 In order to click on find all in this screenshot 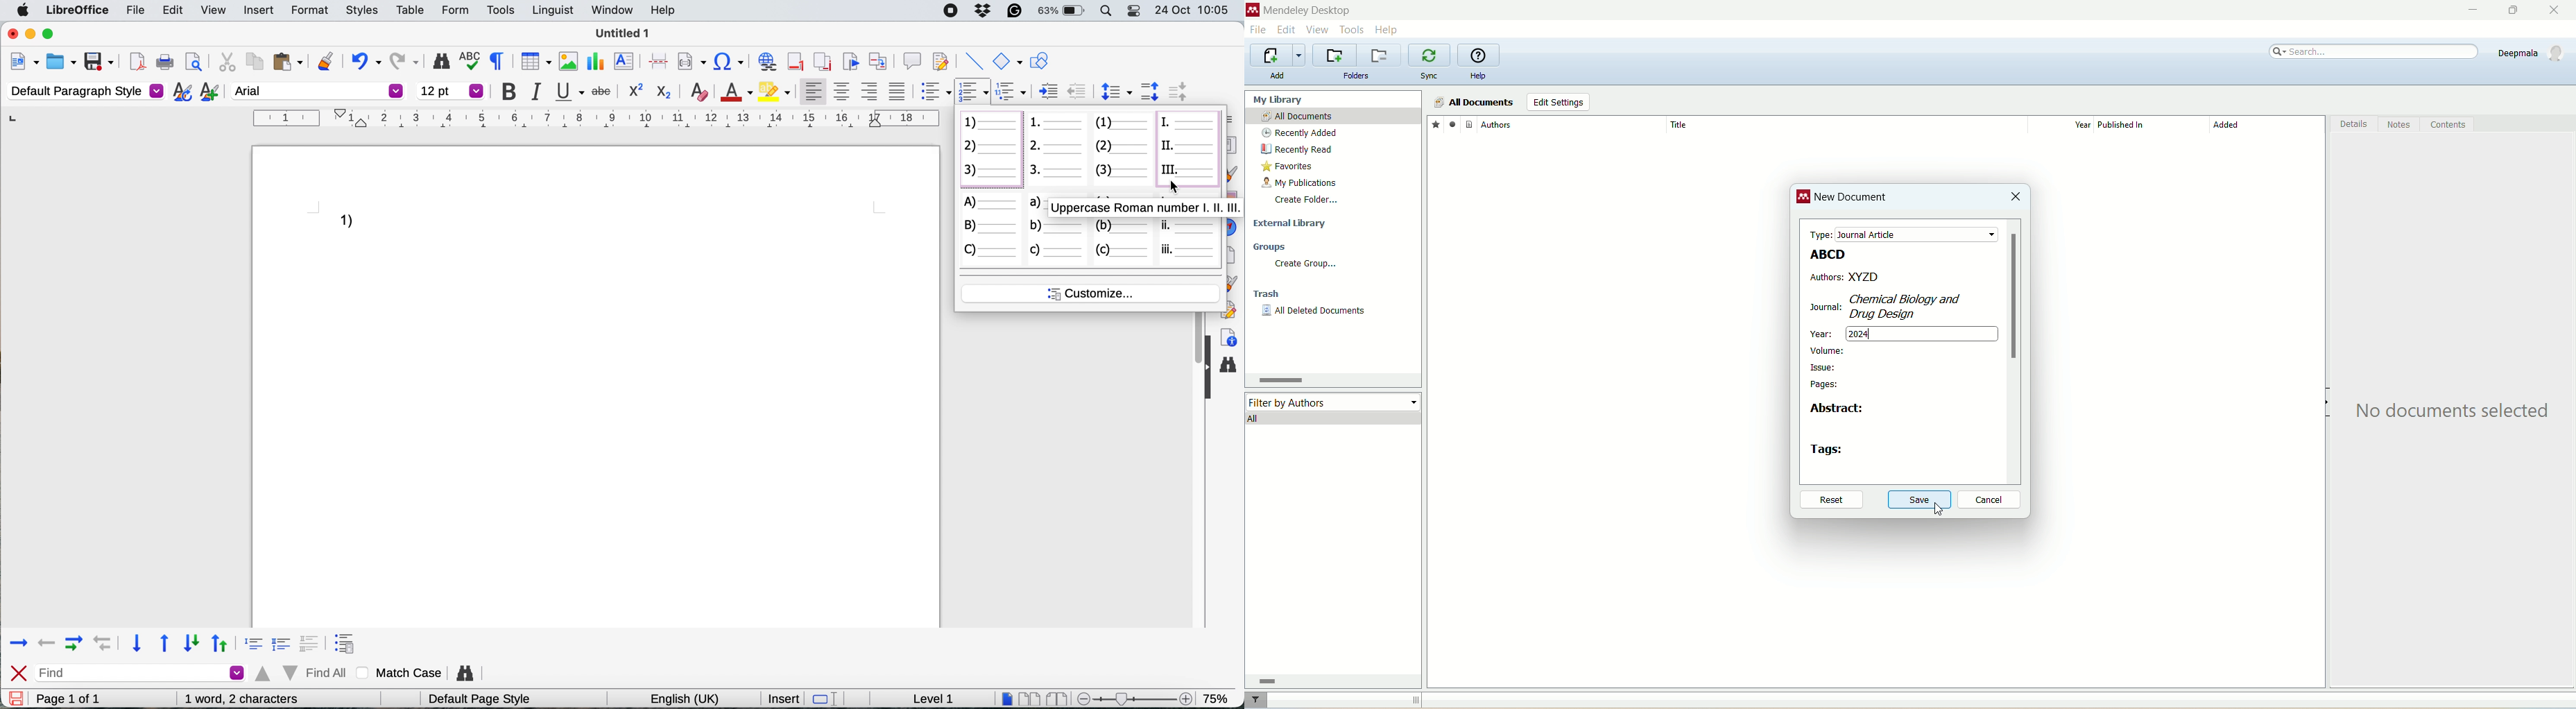, I will do `click(303, 673)`.